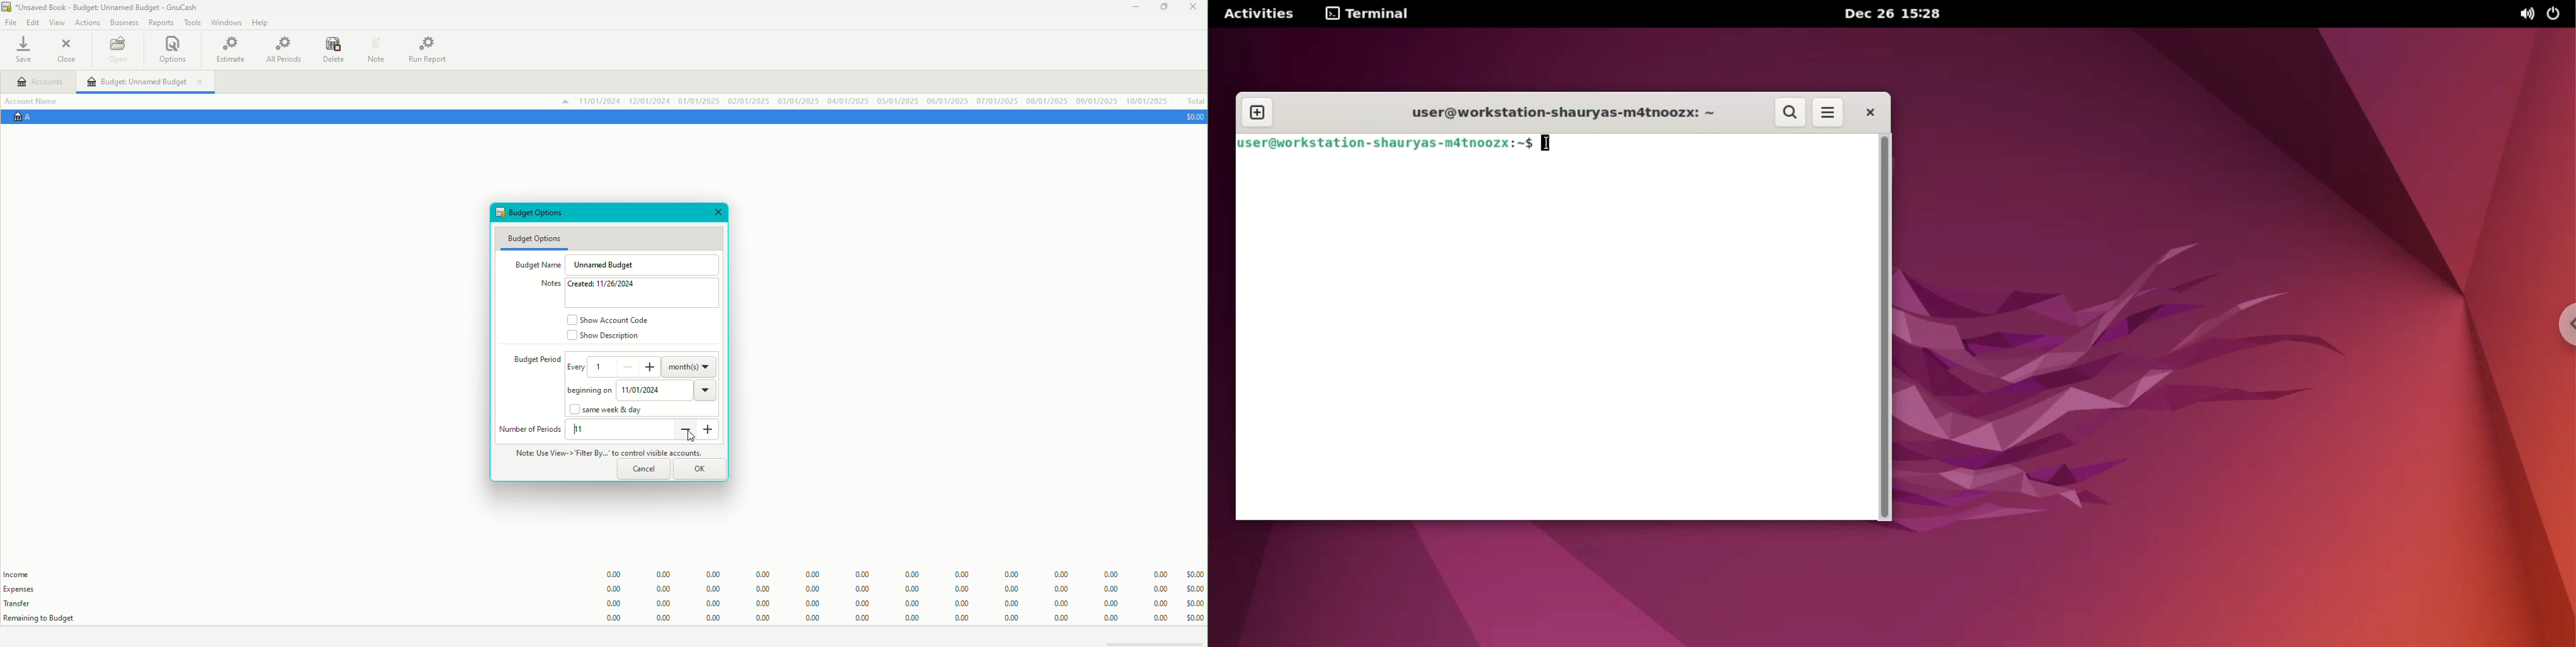 The width and height of the screenshot is (2576, 672). I want to click on every, so click(577, 371).